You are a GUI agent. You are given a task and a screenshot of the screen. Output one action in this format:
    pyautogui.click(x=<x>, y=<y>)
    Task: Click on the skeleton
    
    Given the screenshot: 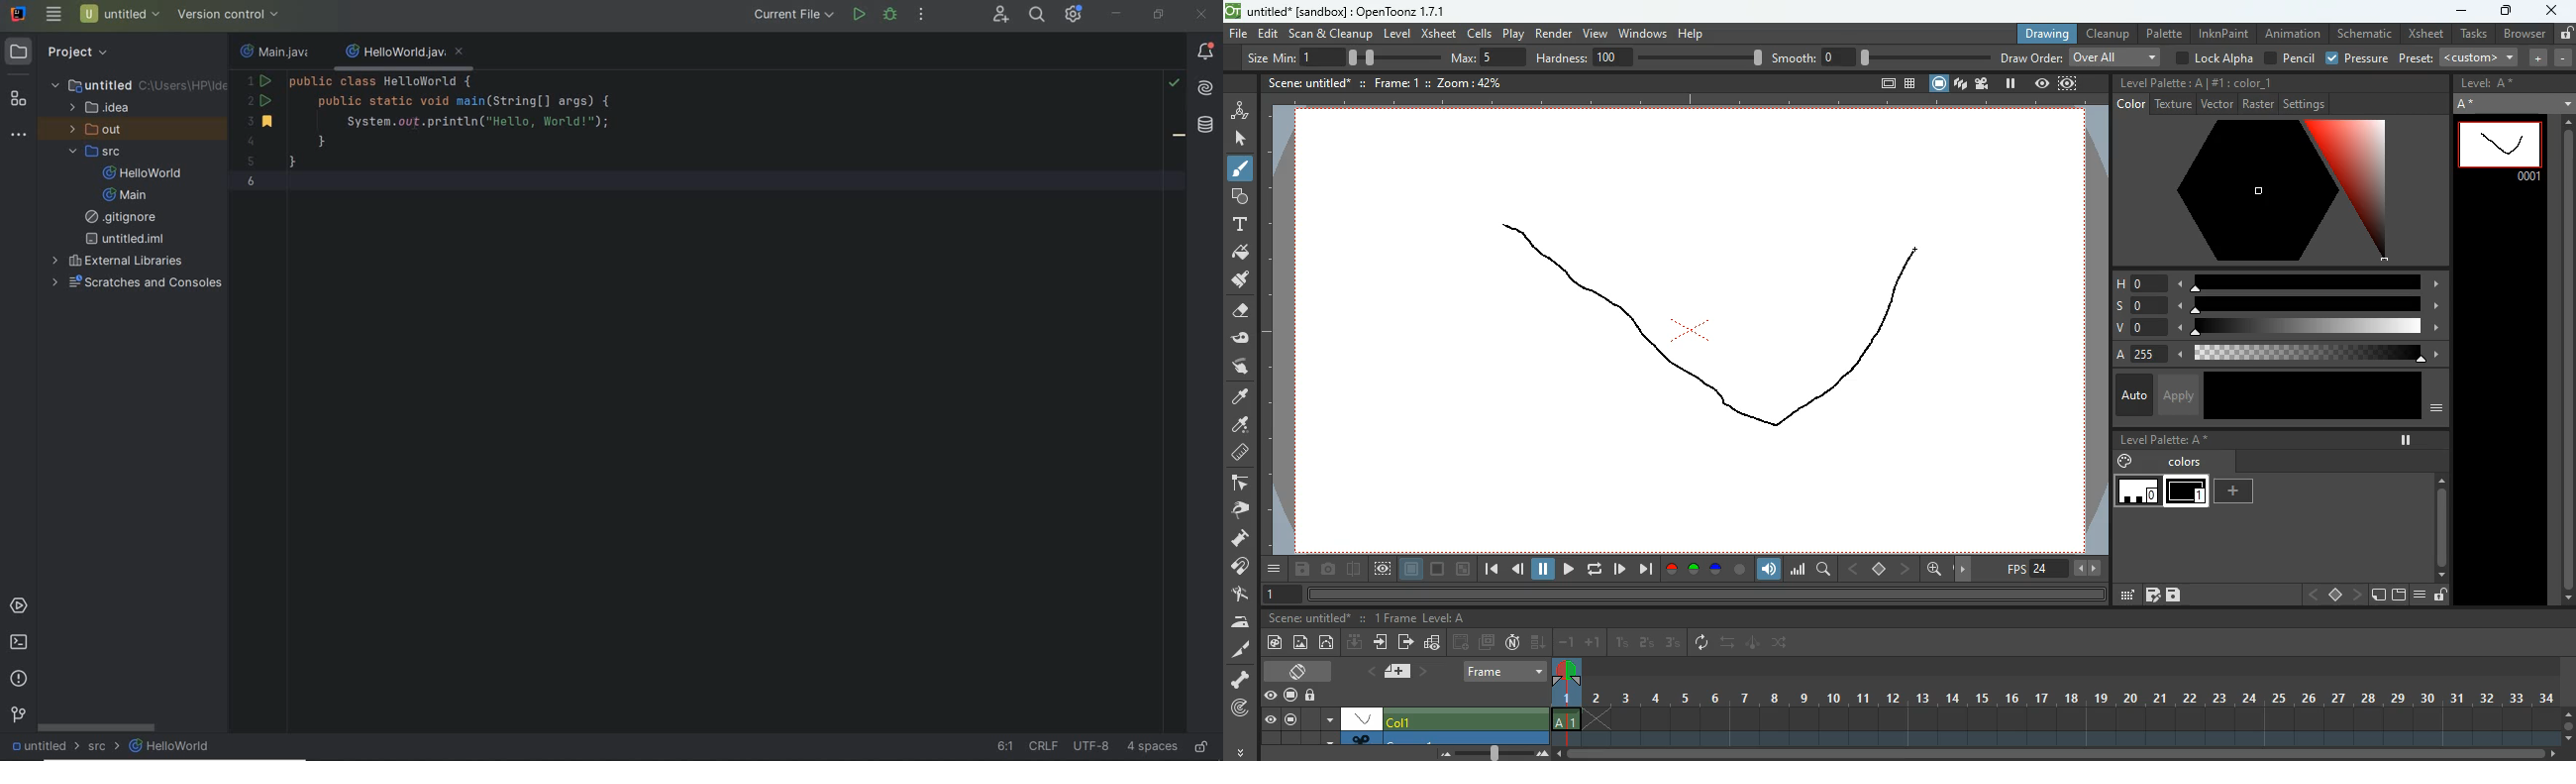 What is the action you would take?
    pyautogui.click(x=1239, y=679)
    